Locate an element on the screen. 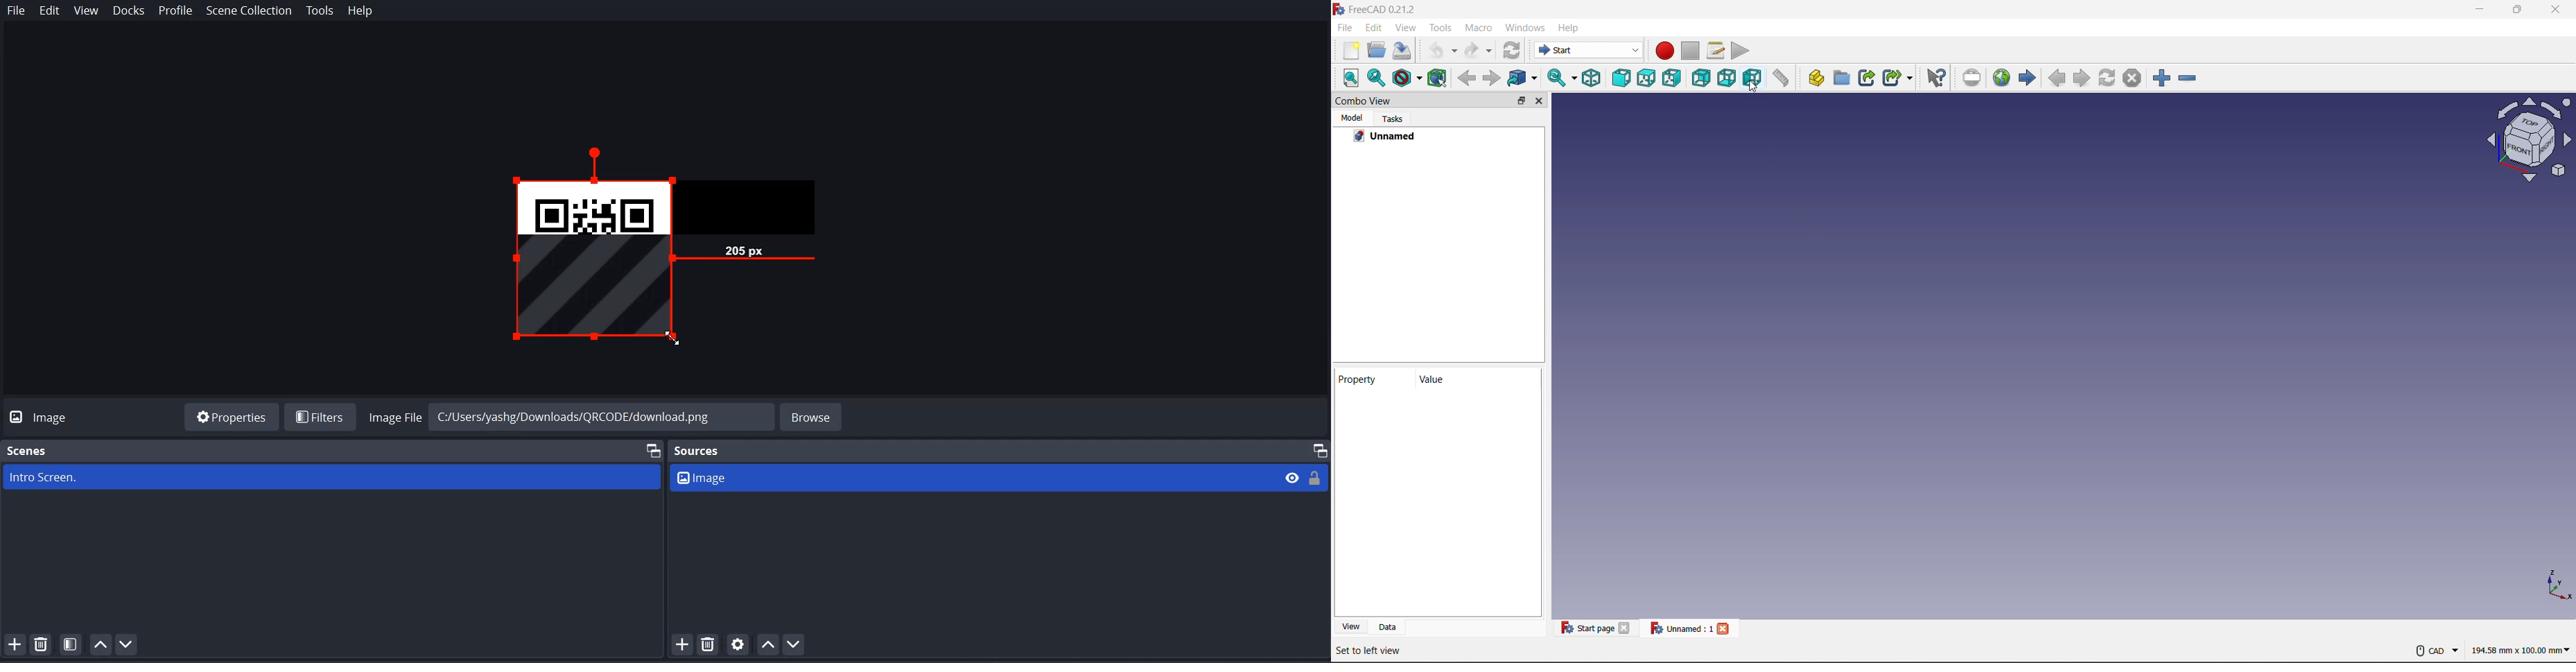 Image resolution: width=2576 pixels, height=672 pixels. Draw Style is located at coordinates (1407, 79).